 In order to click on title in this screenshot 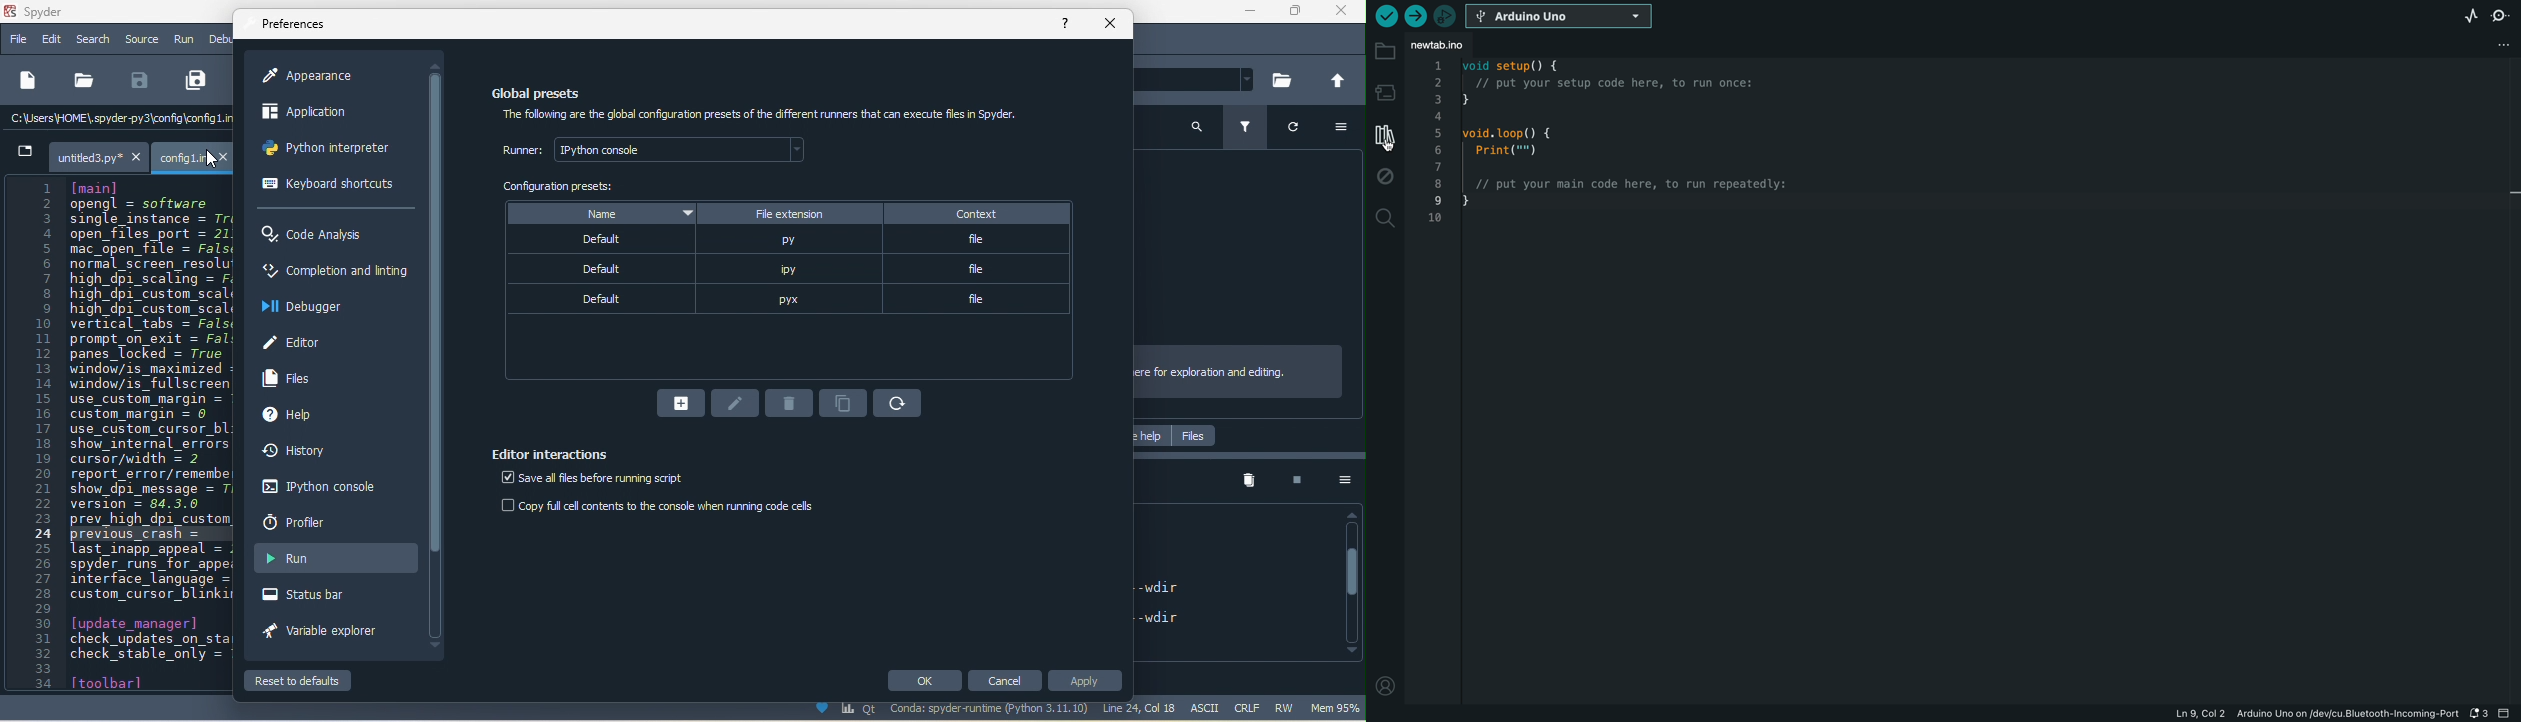, I will do `click(47, 13)`.